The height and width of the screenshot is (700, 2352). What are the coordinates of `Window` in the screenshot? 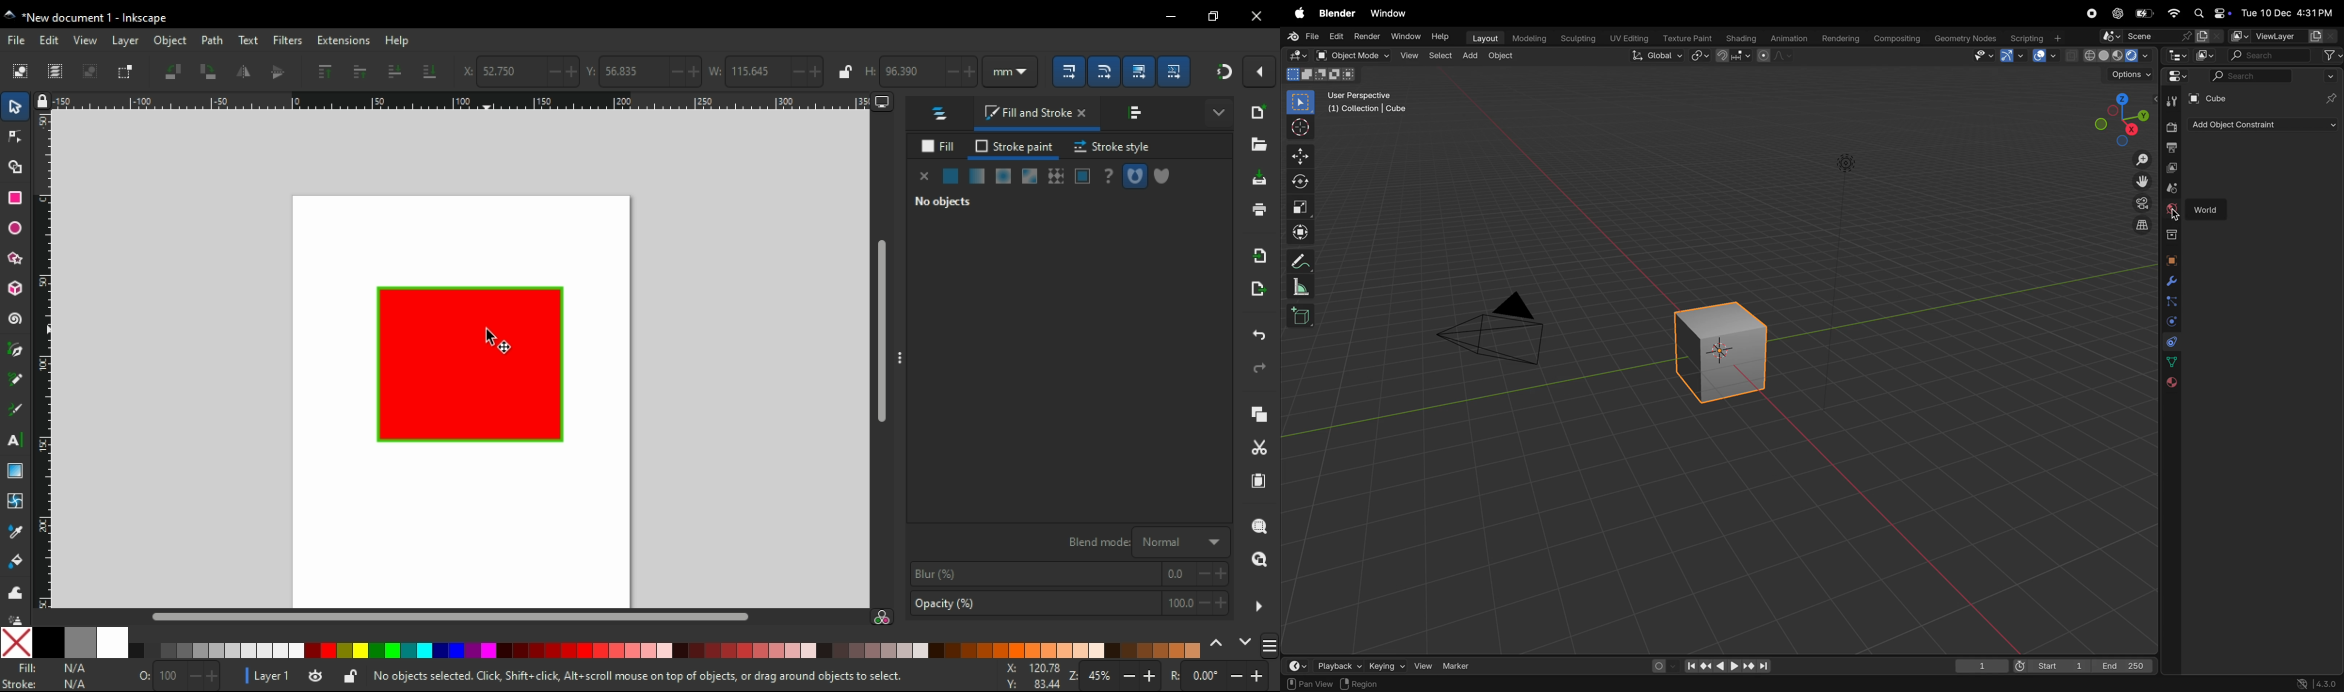 It's located at (1405, 37).